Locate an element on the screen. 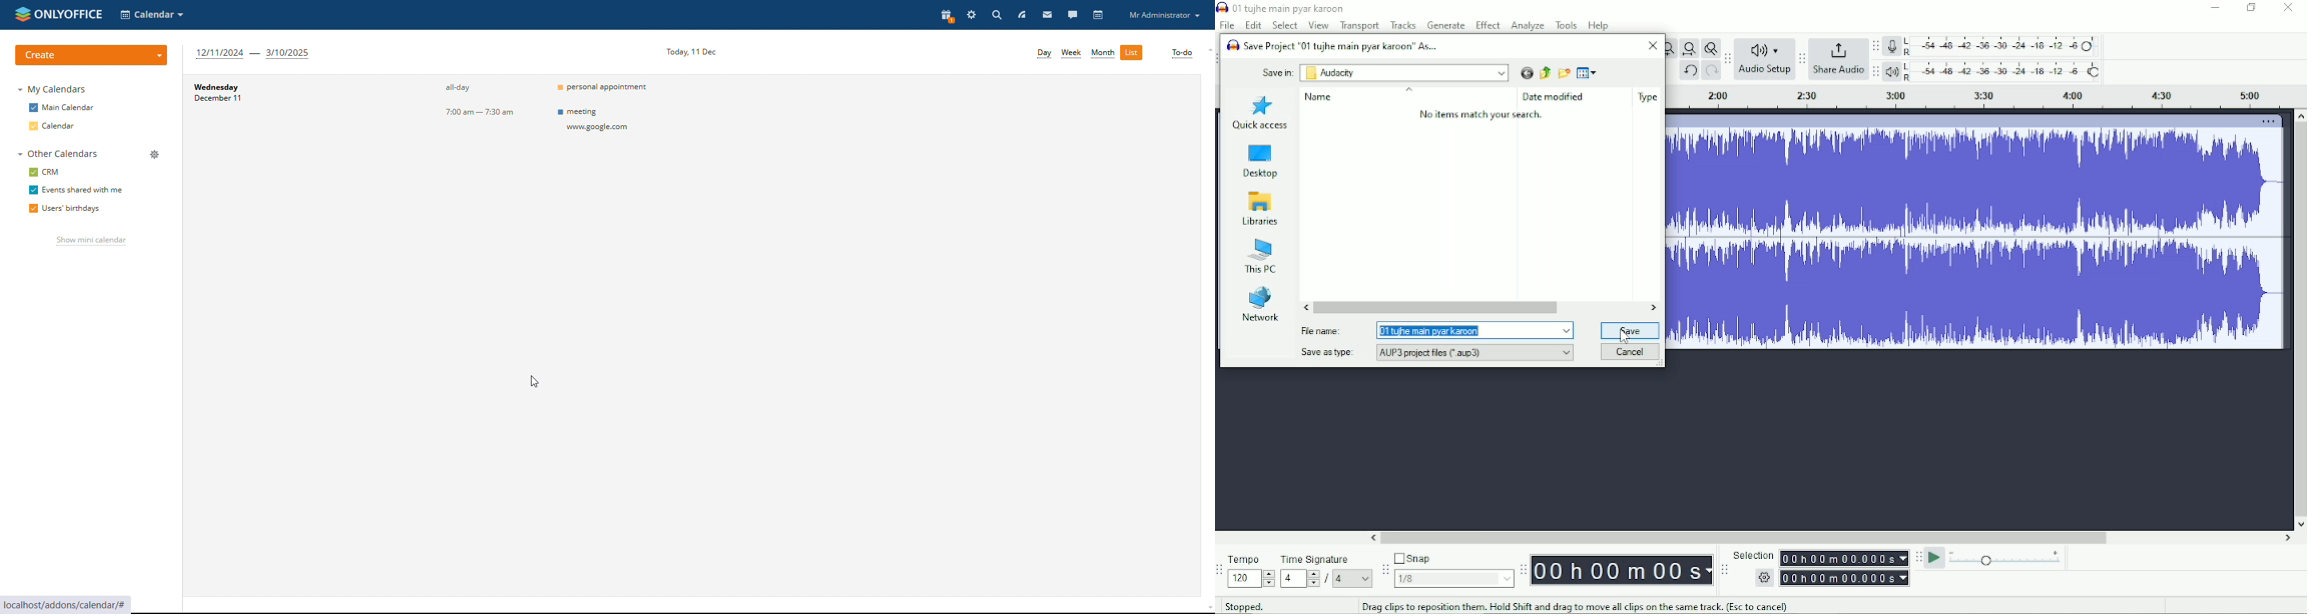 The image size is (2324, 616). Audacity play-at-speed toolbar is located at coordinates (1918, 558).